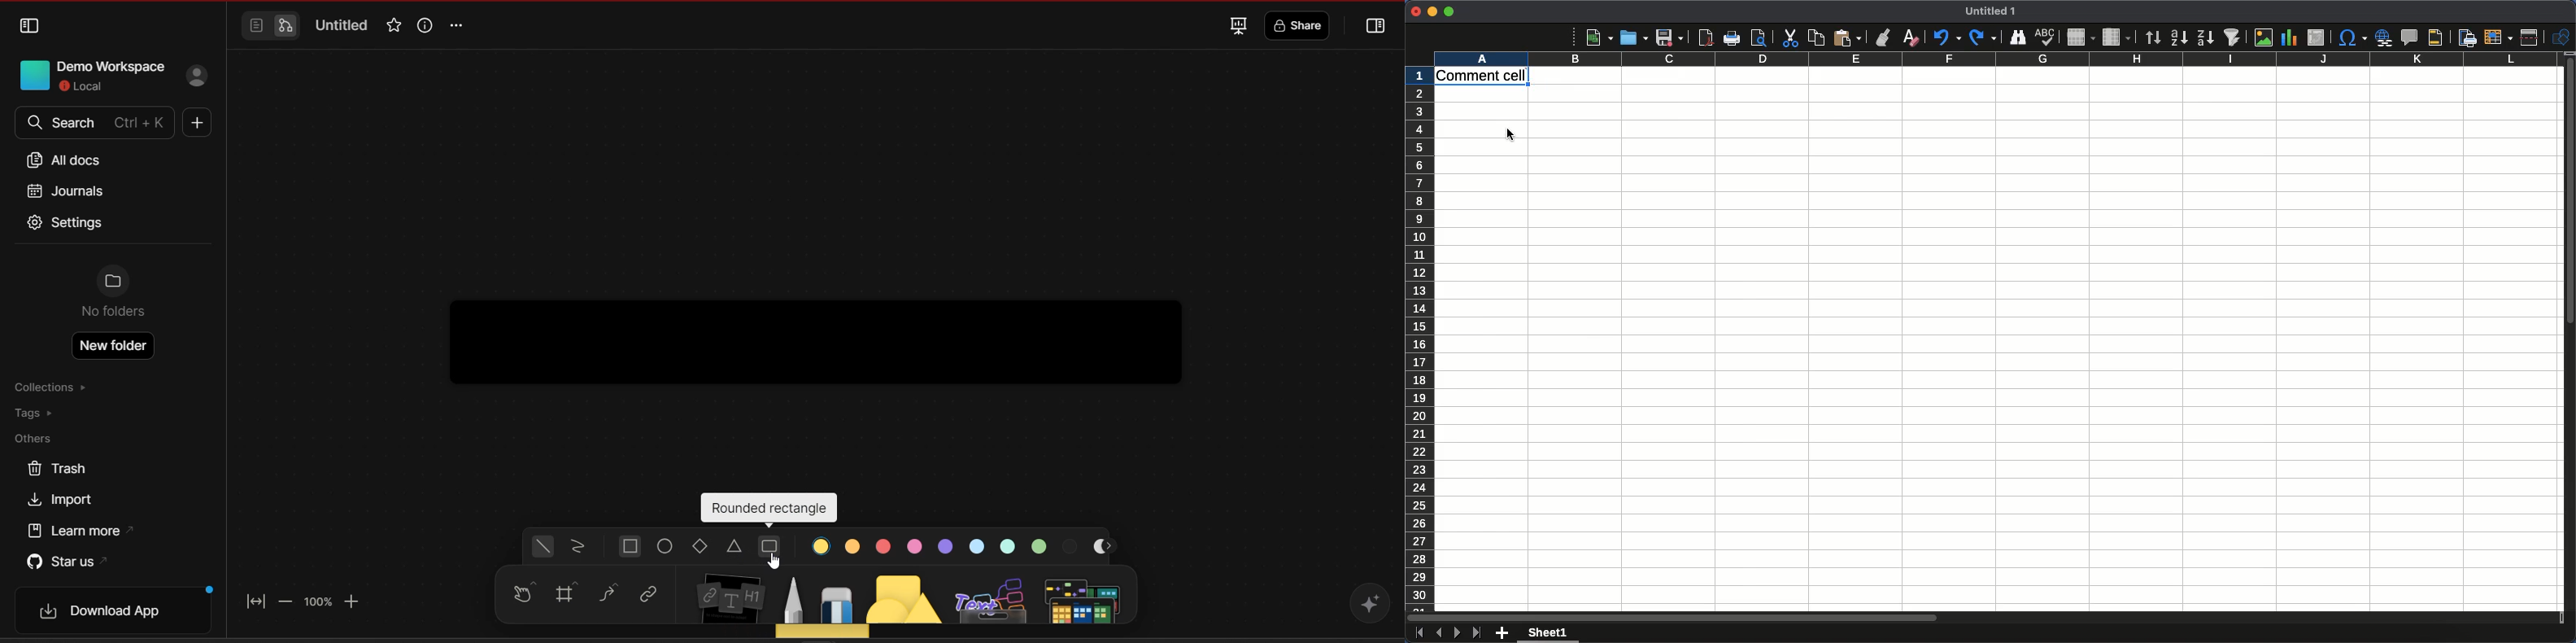  Describe the element at coordinates (2498, 37) in the screenshot. I see `Freeze rows and columns` at that location.